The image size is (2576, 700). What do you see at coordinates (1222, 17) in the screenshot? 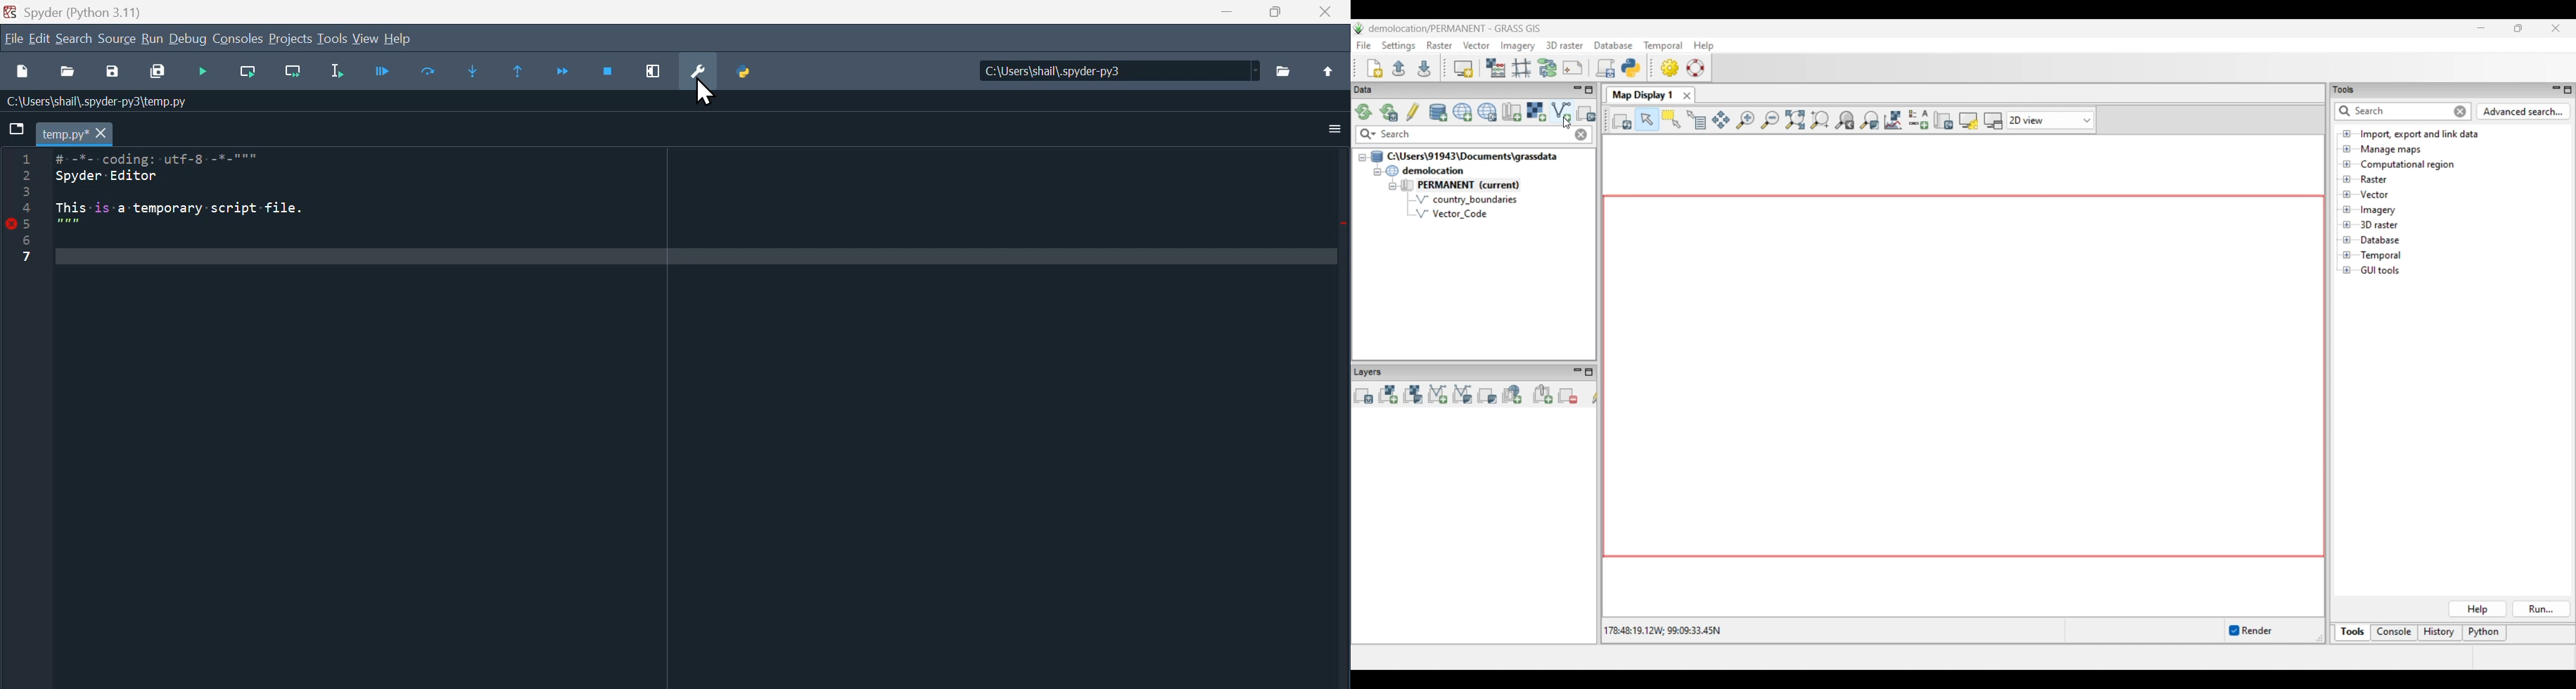
I see `minimise` at bounding box center [1222, 17].